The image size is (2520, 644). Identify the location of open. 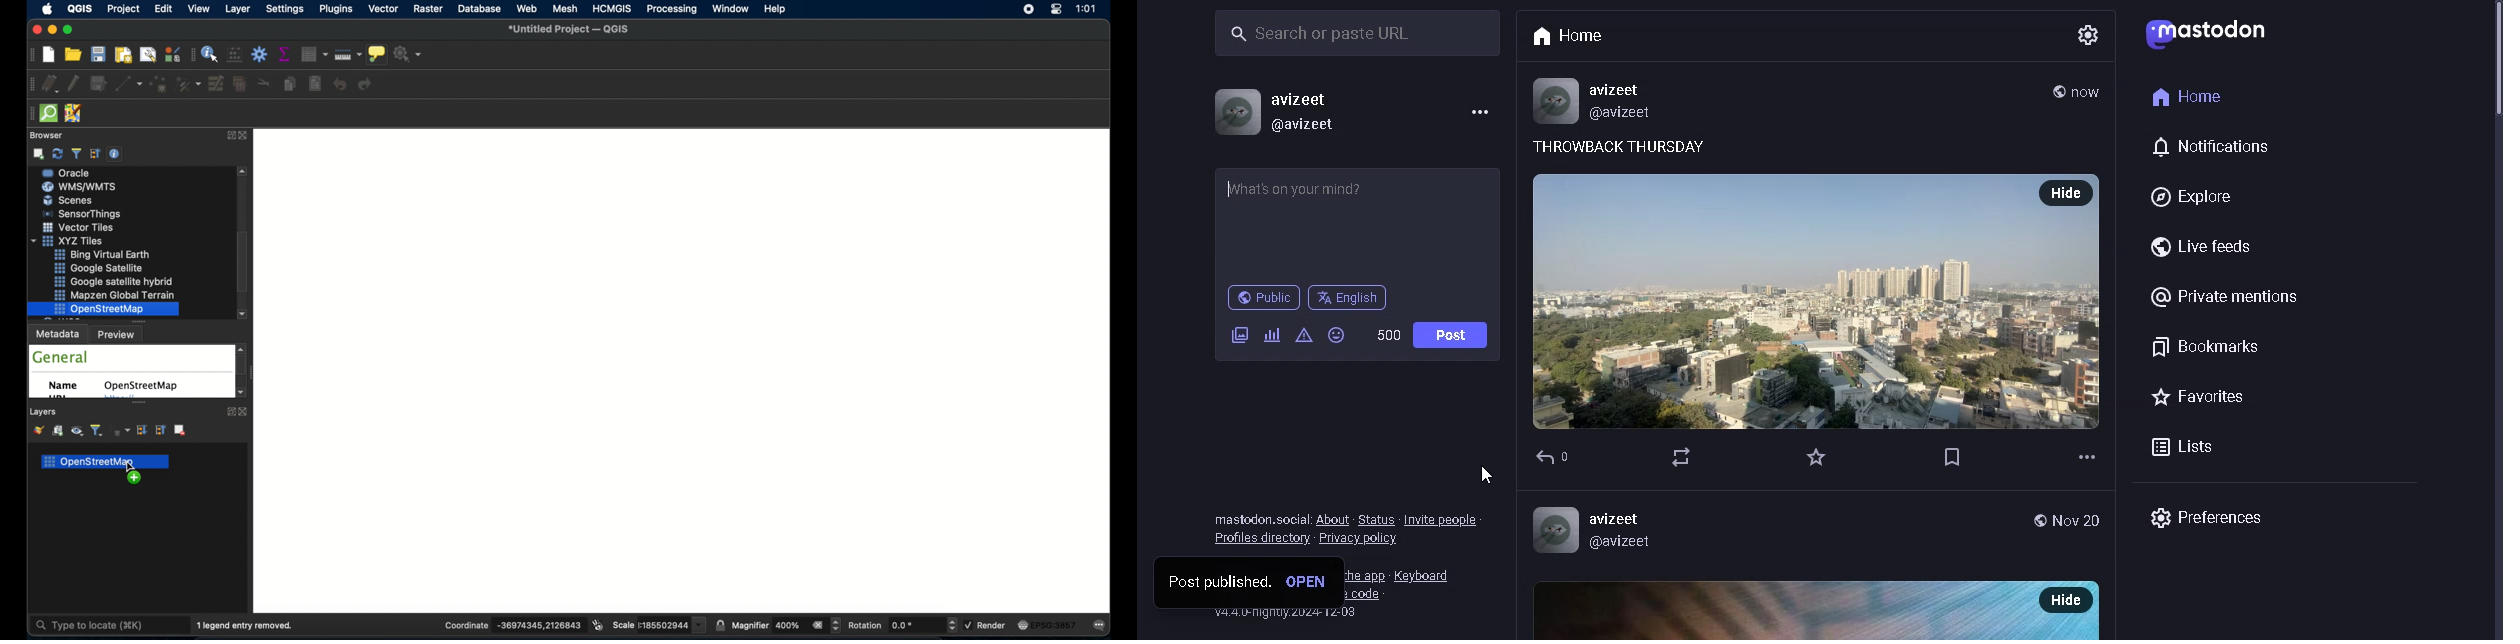
(1311, 584).